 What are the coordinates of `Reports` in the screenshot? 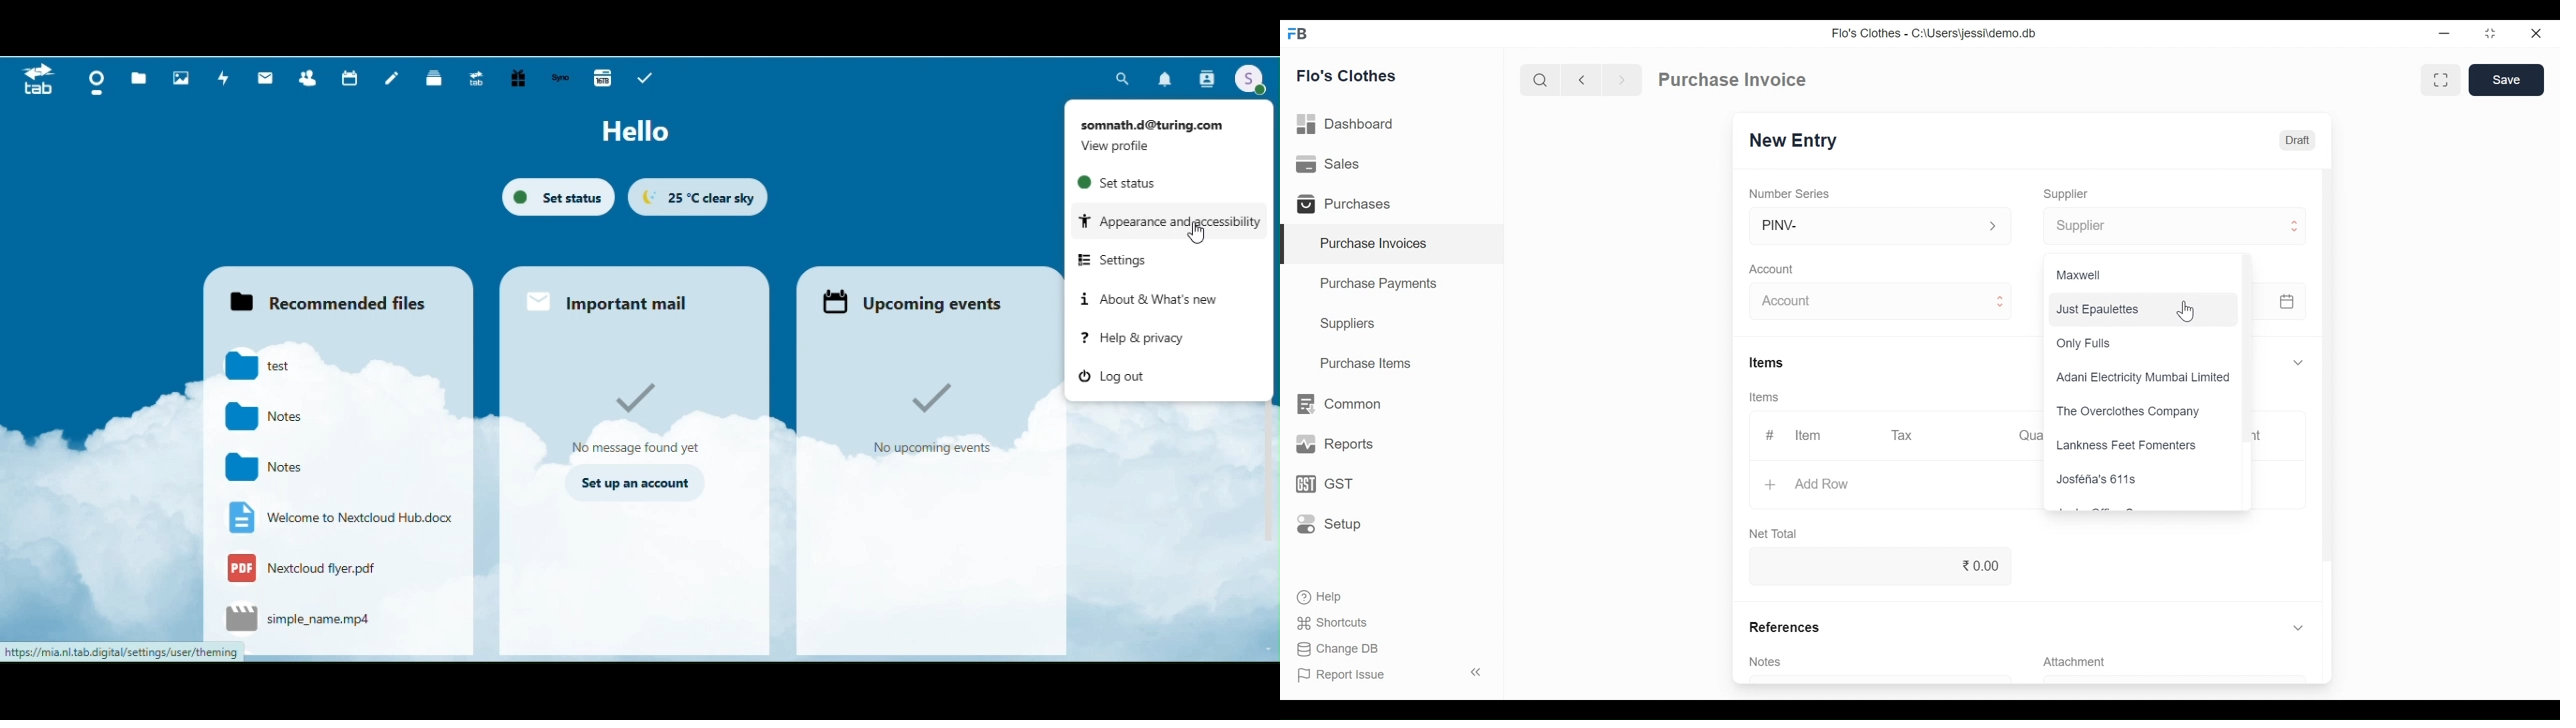 It's located at (1332, 443).